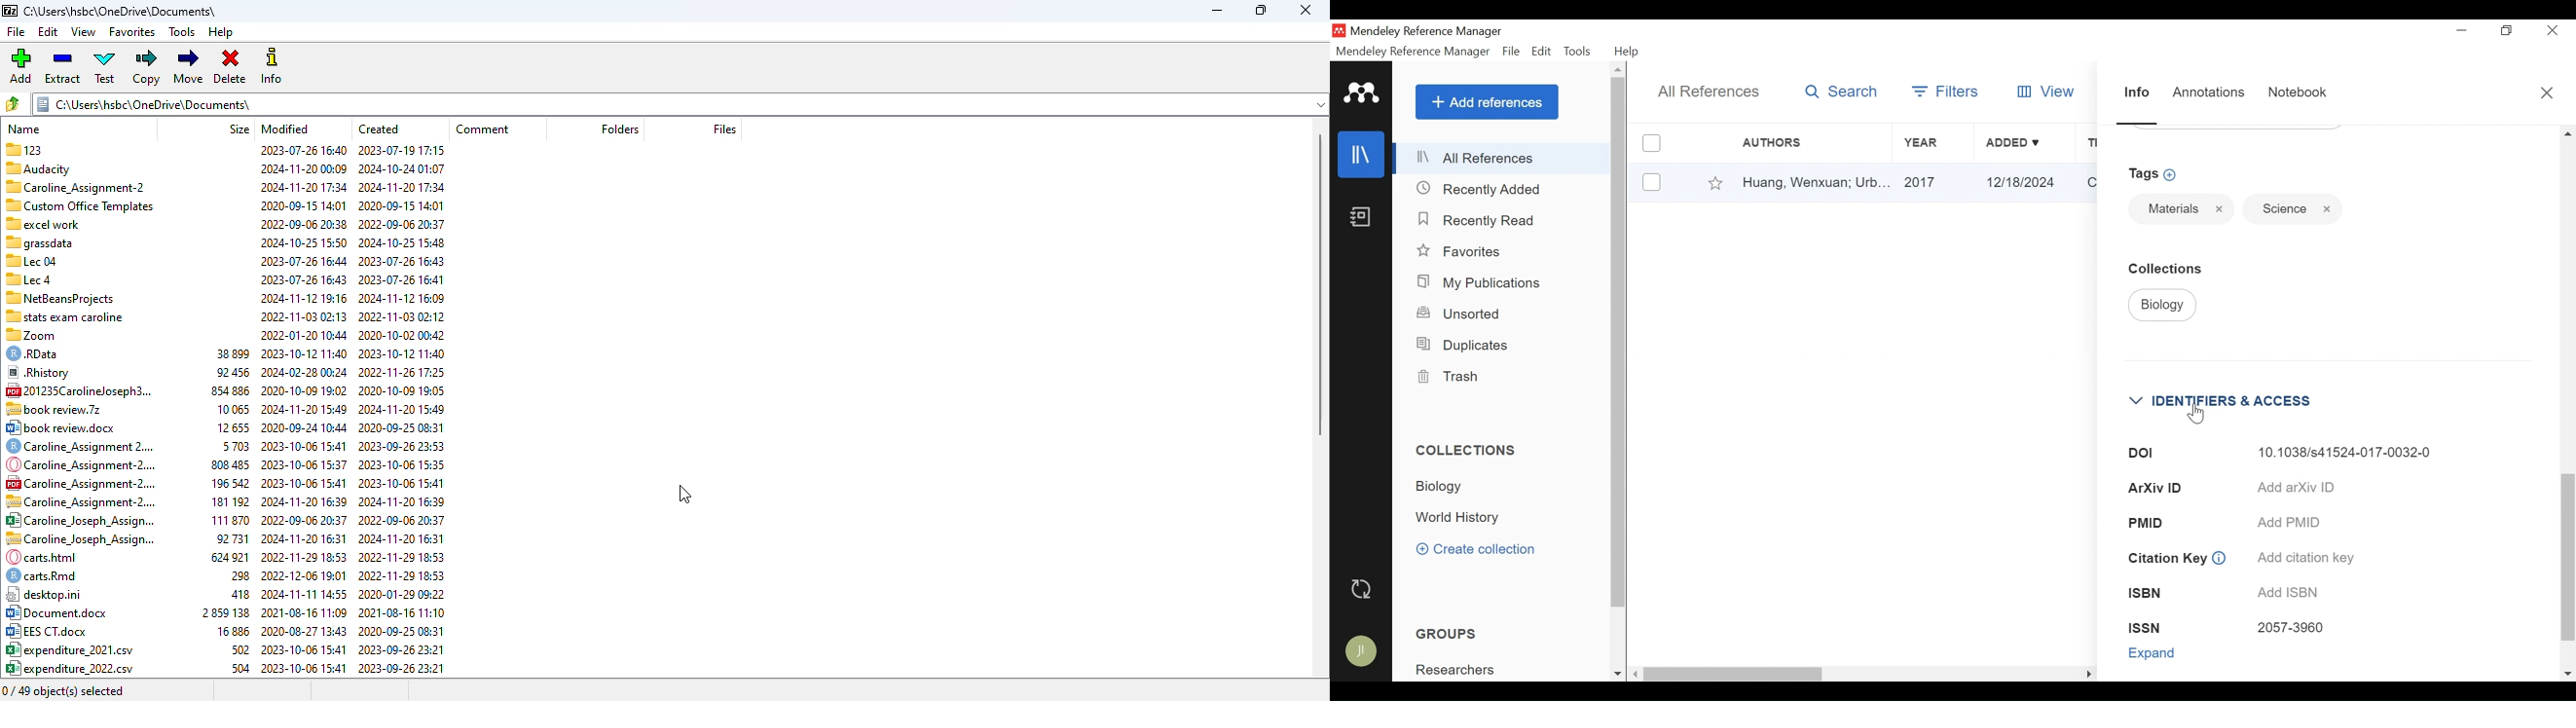  Describe the element at coordinates (225, 166) in the screenshot. I see `88 Audacity 2024-11-2000:09 2024-10-24 01:07` at that location.